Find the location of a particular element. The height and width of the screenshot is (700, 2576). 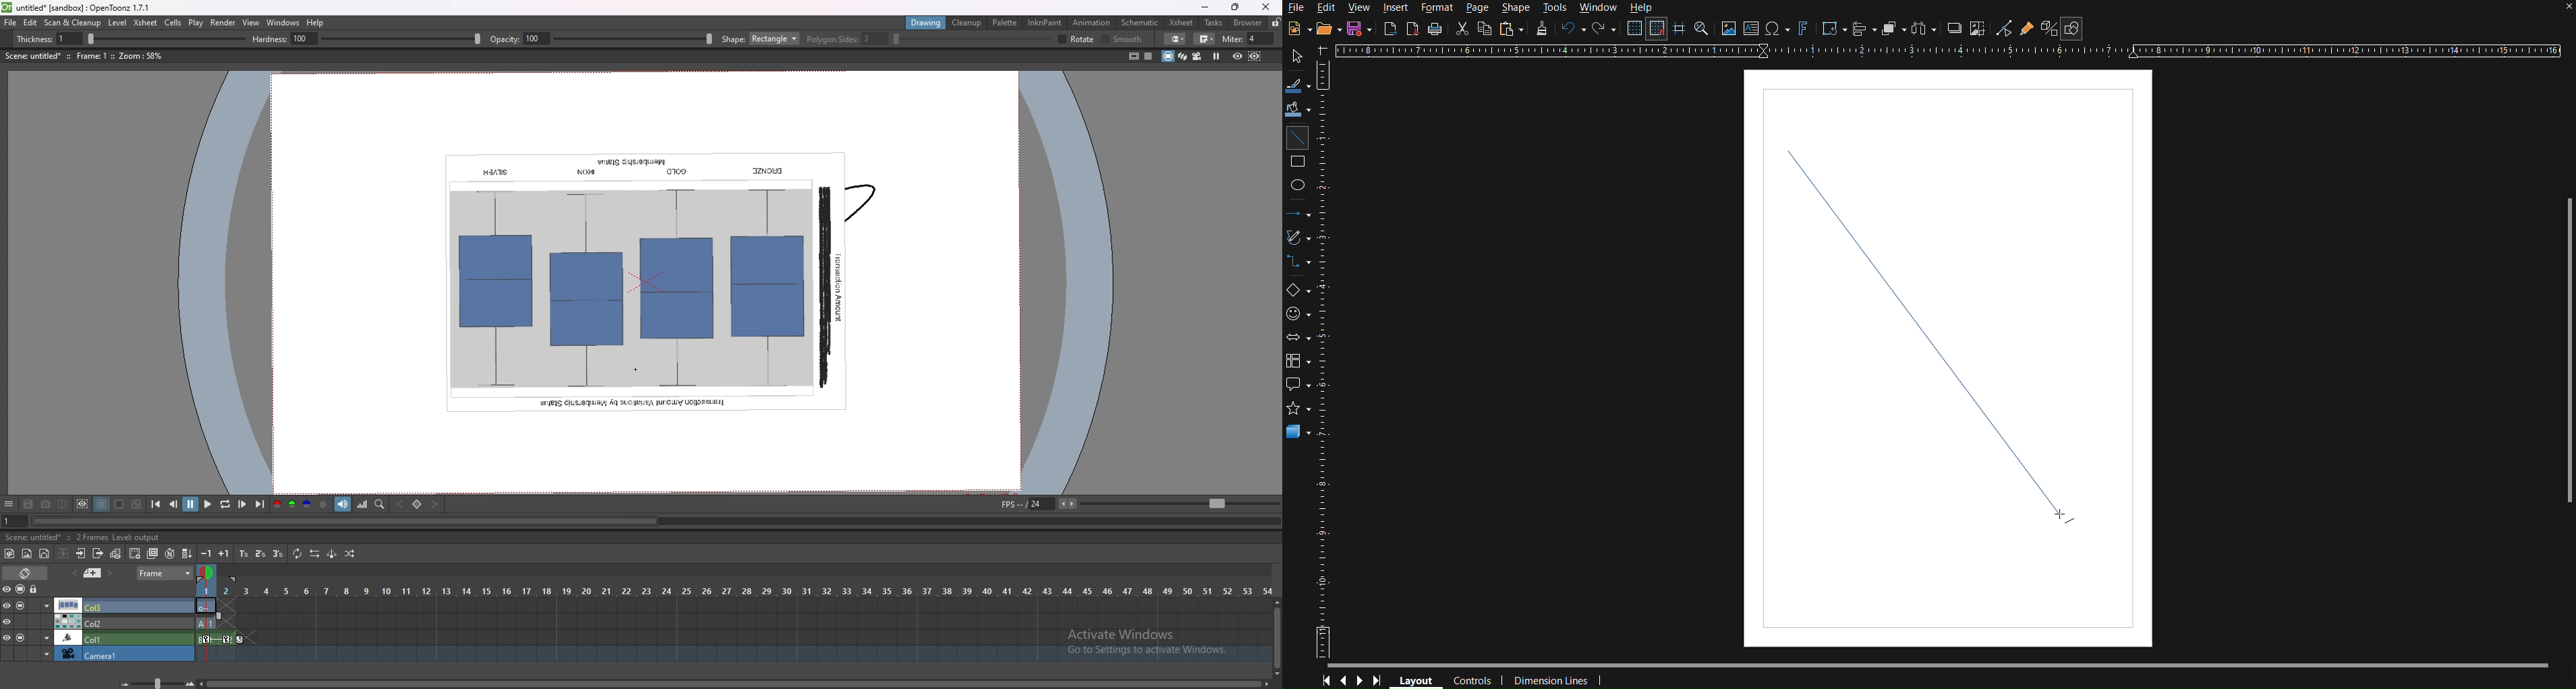

Shape is located at coordinates (1517, 8).